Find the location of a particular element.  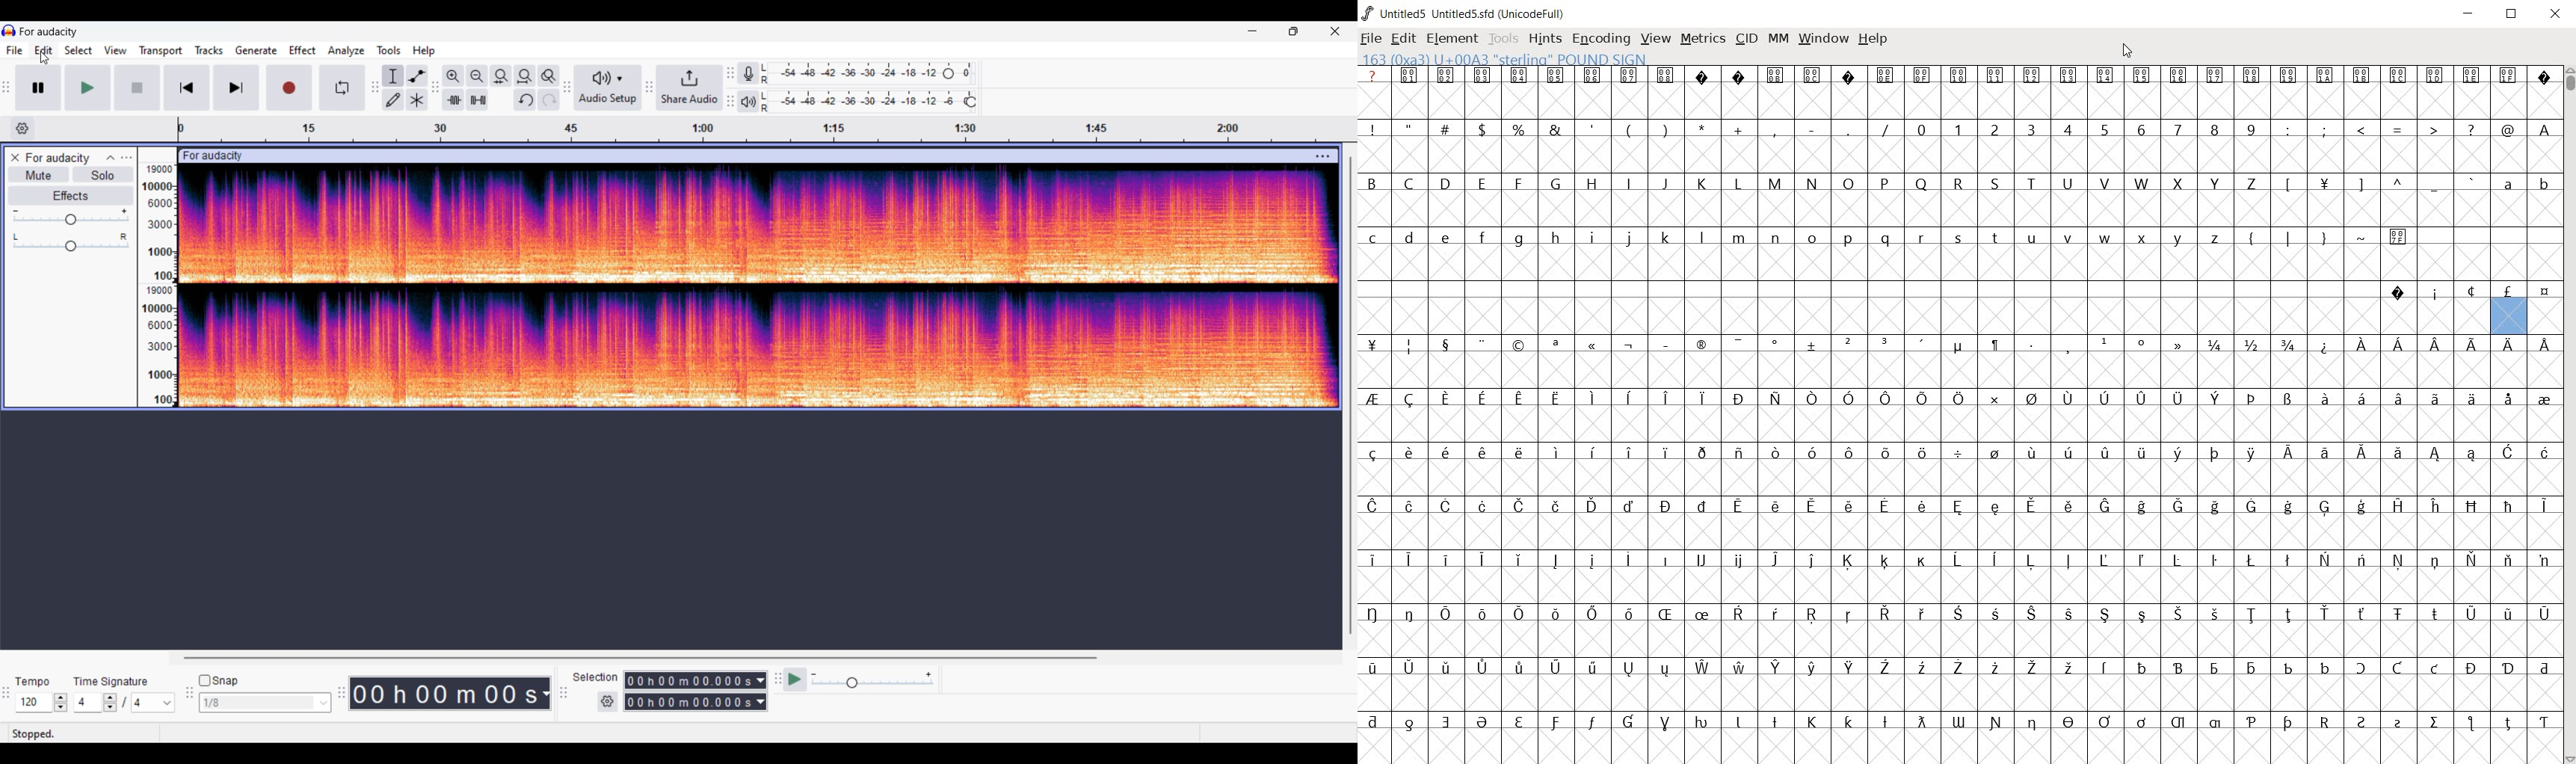

Symbol is located at coordinates (1958, 508).